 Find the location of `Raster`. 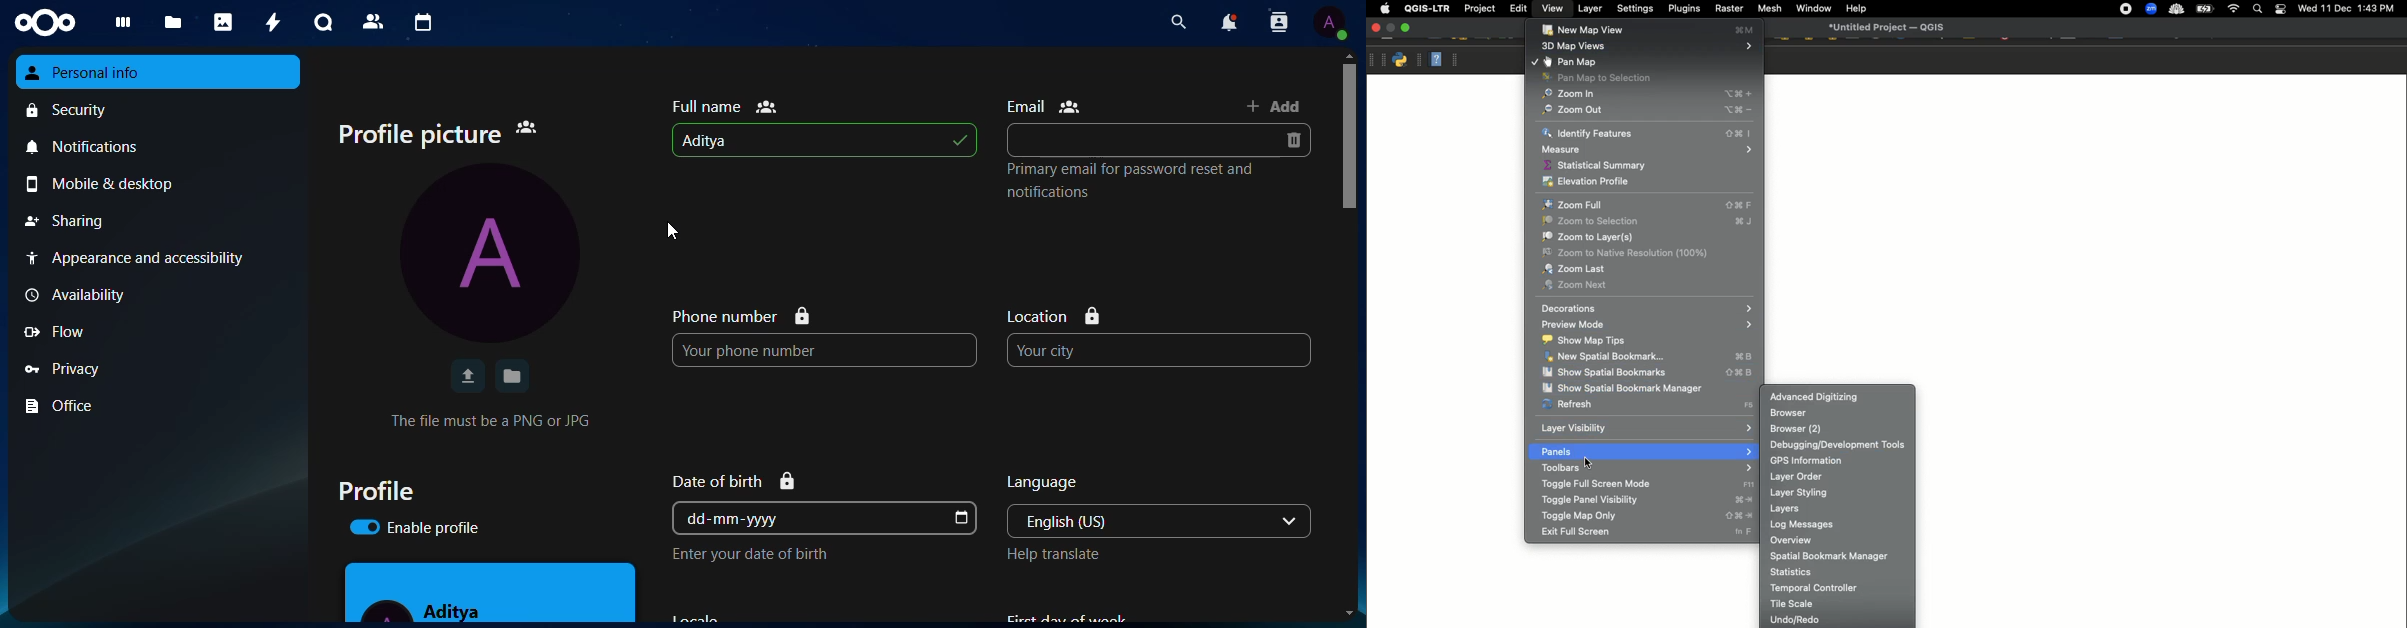

Raster is located at coordinates (1728, 9).